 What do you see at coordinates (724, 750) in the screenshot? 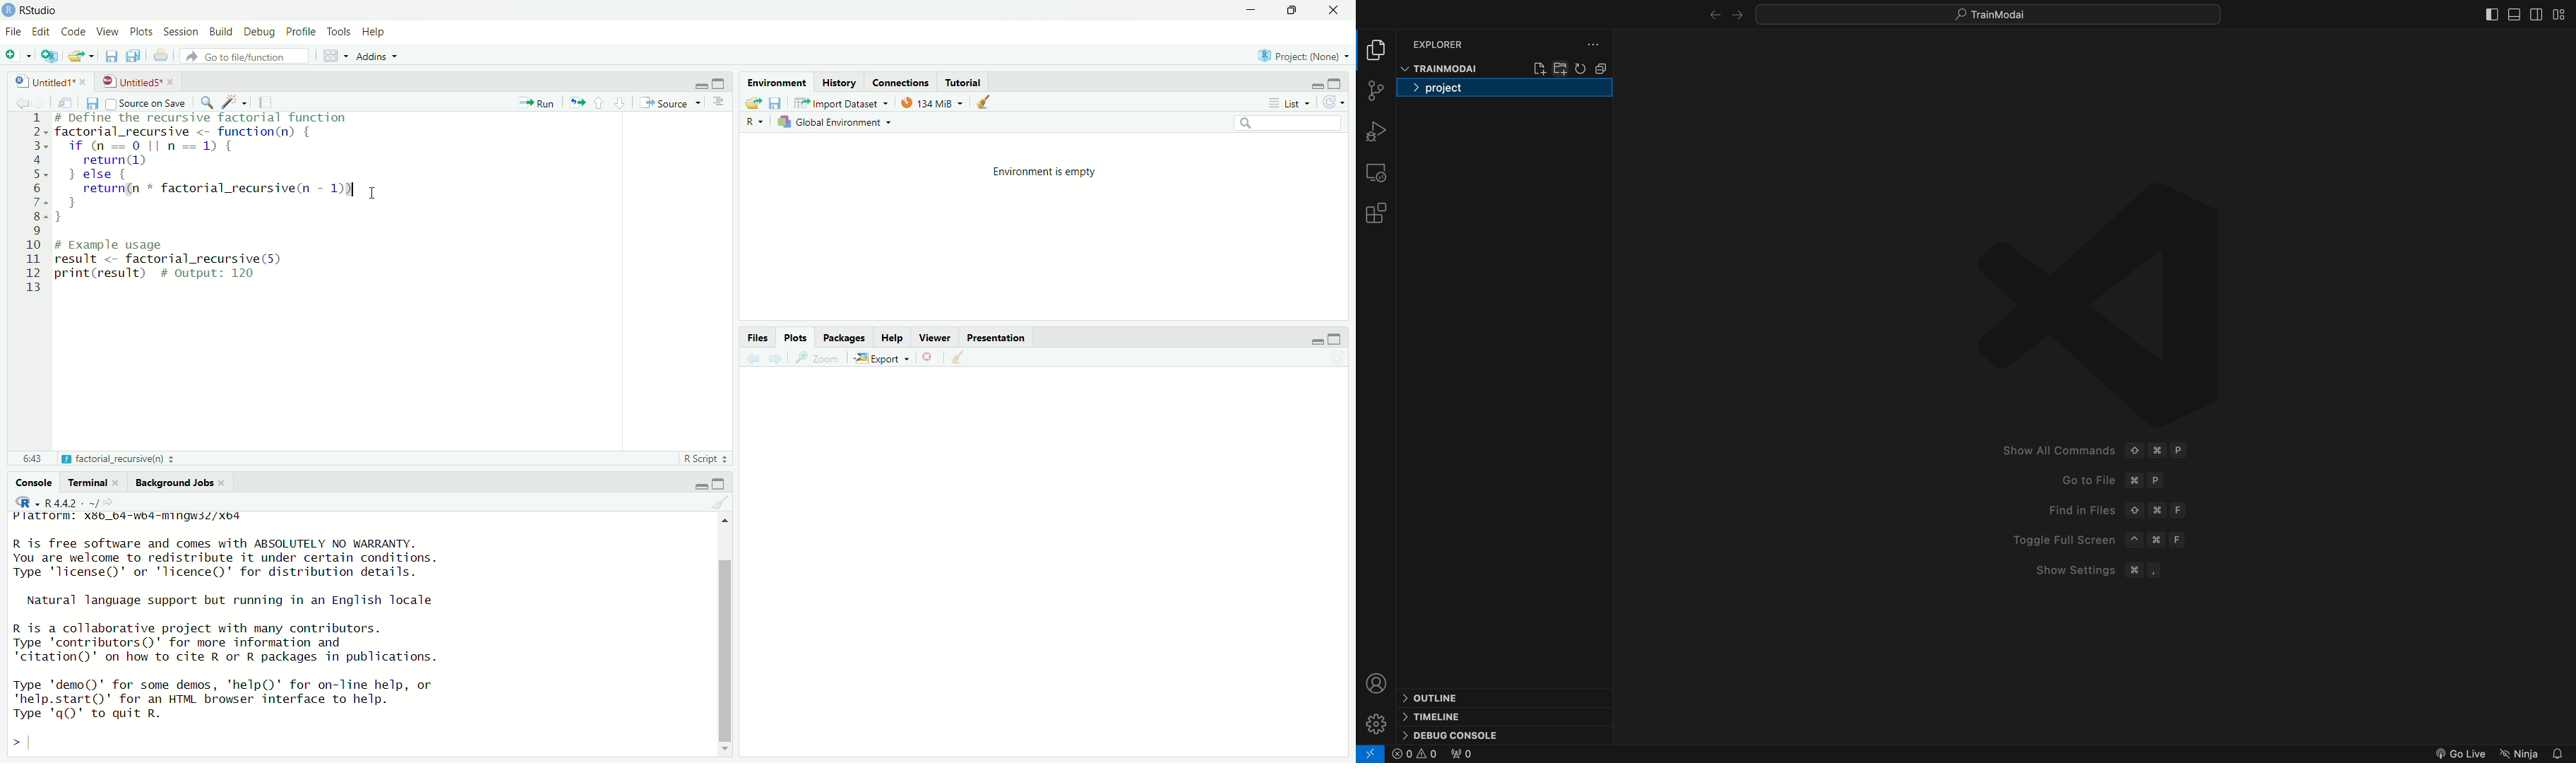
I see `Down` at bounding box center [724, 750].